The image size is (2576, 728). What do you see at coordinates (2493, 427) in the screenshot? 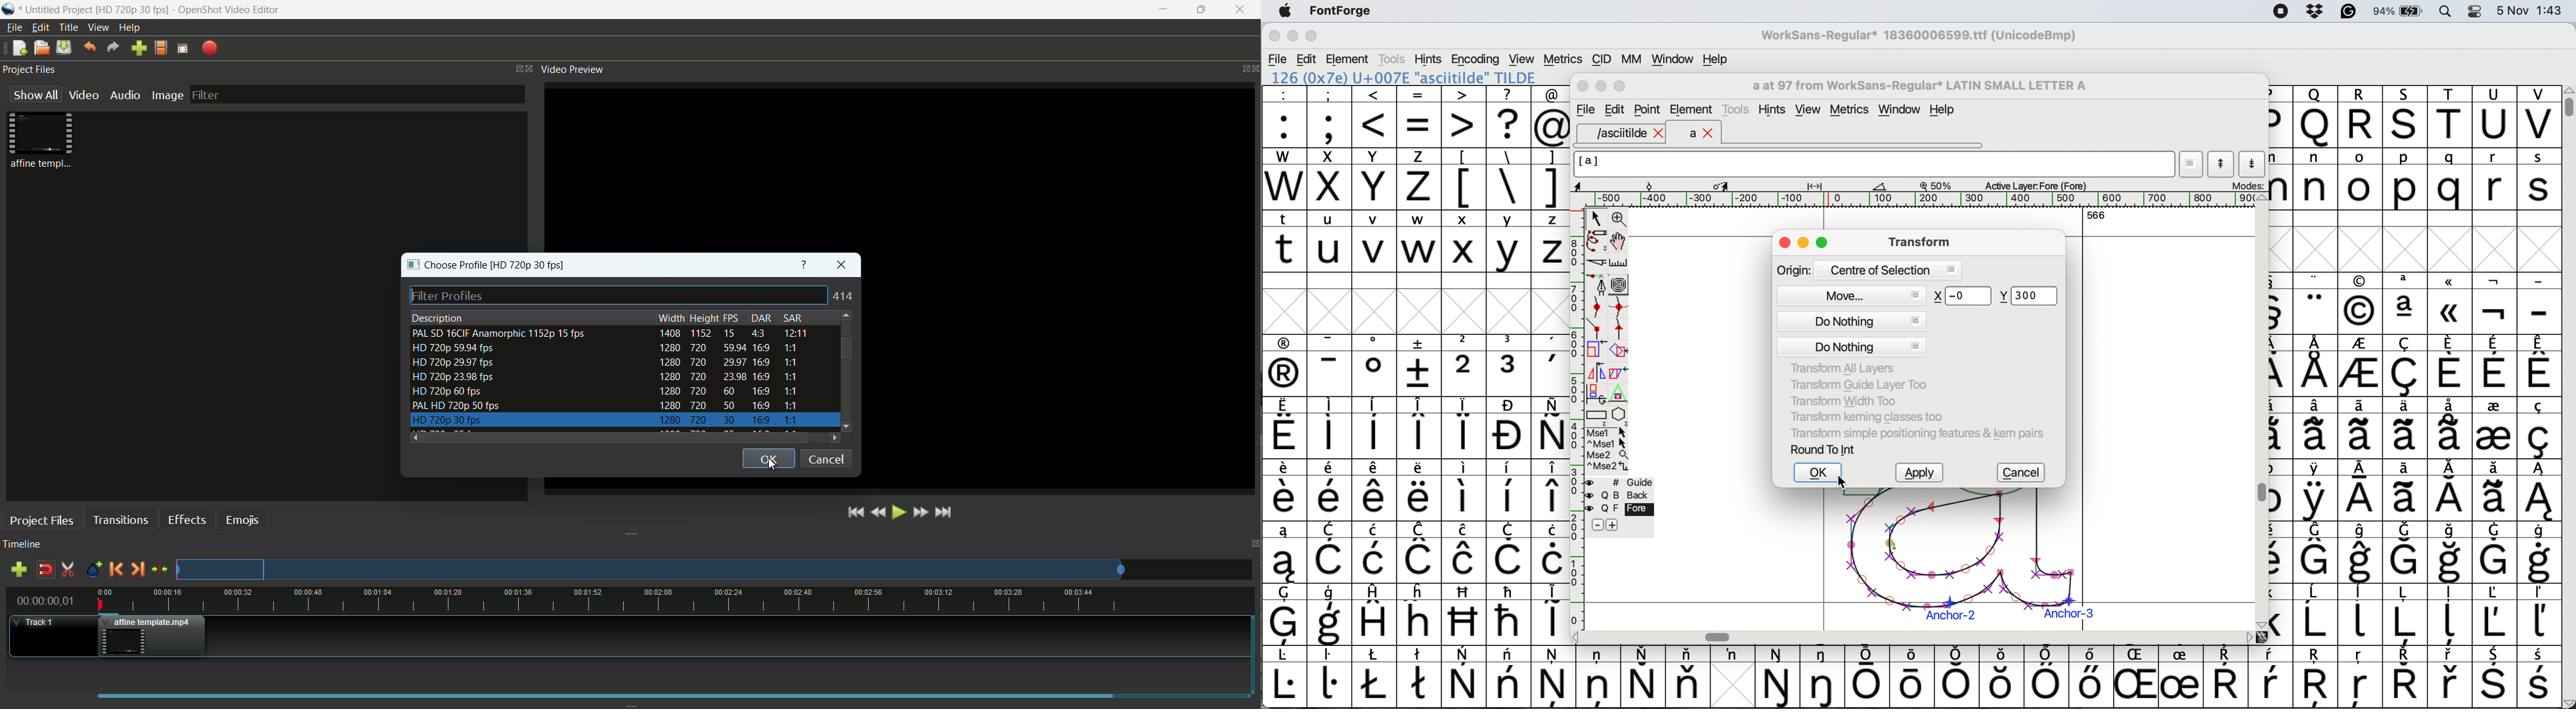
I see `symbol` at bounding box center [2493, 427].